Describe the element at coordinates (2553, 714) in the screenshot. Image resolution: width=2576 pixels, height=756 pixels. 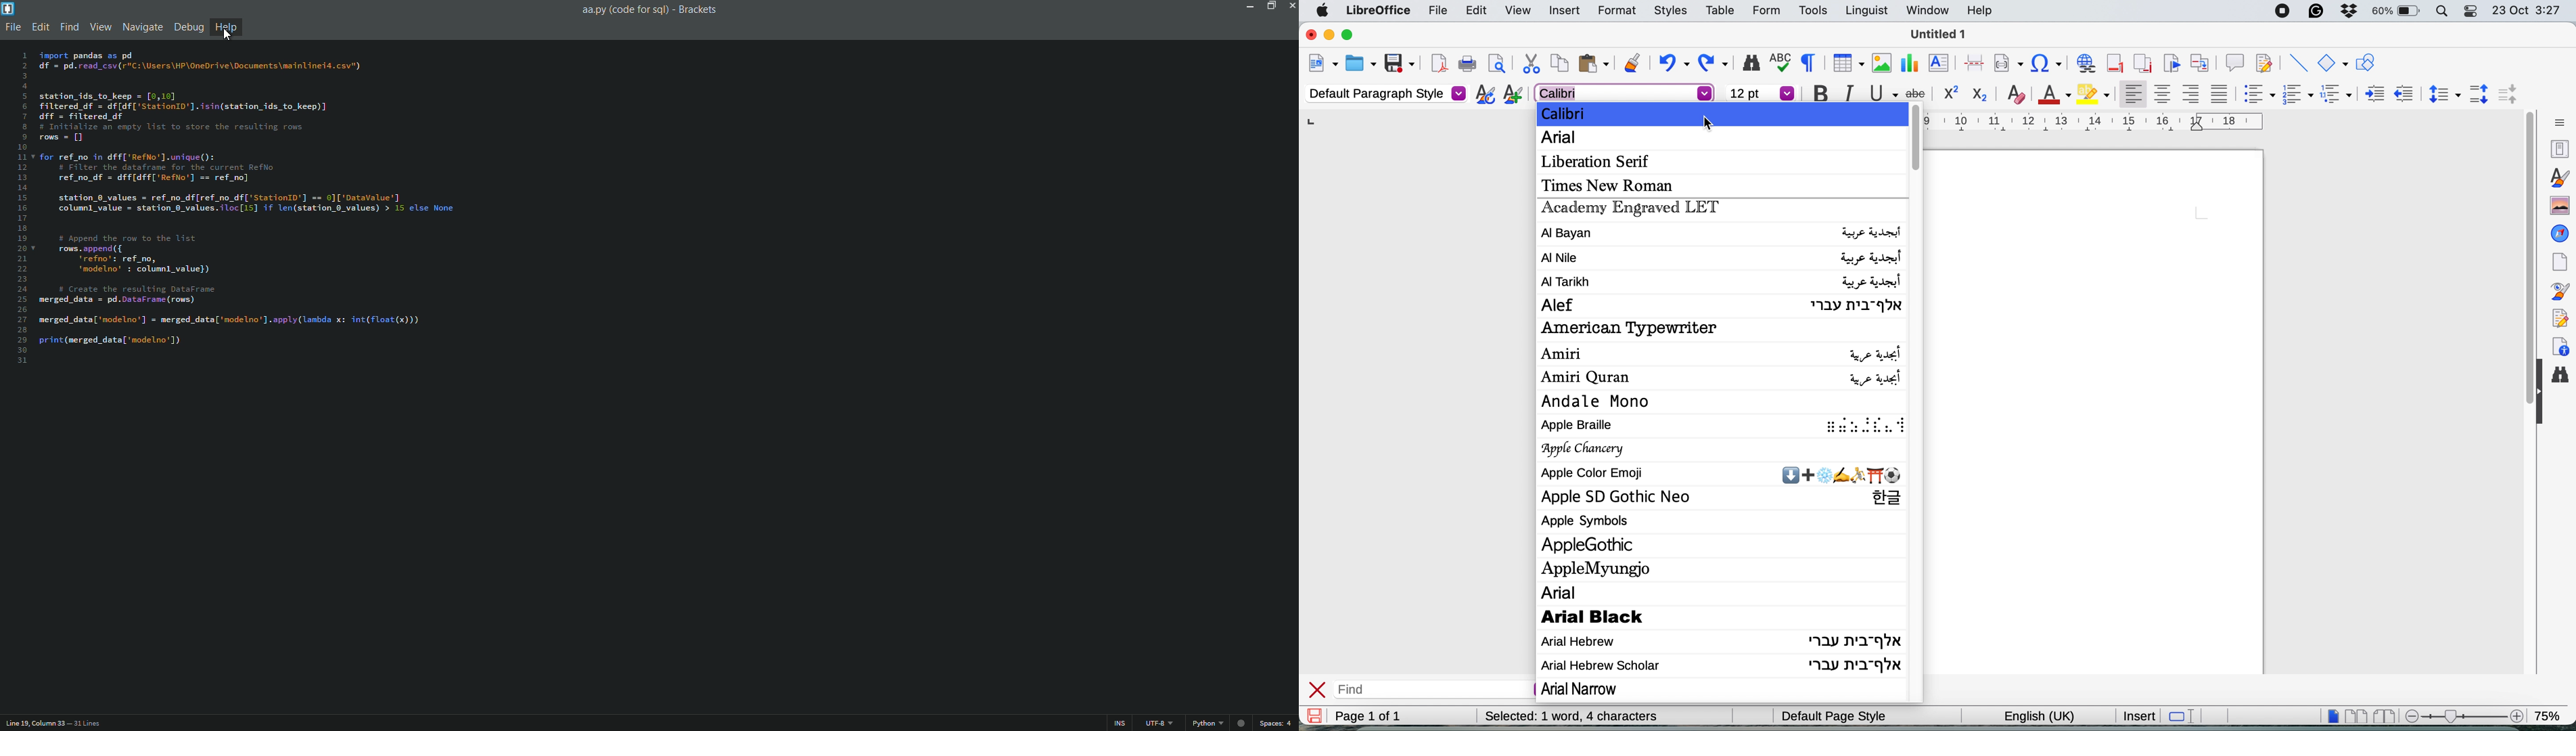
I see `zoom factor` at that location.